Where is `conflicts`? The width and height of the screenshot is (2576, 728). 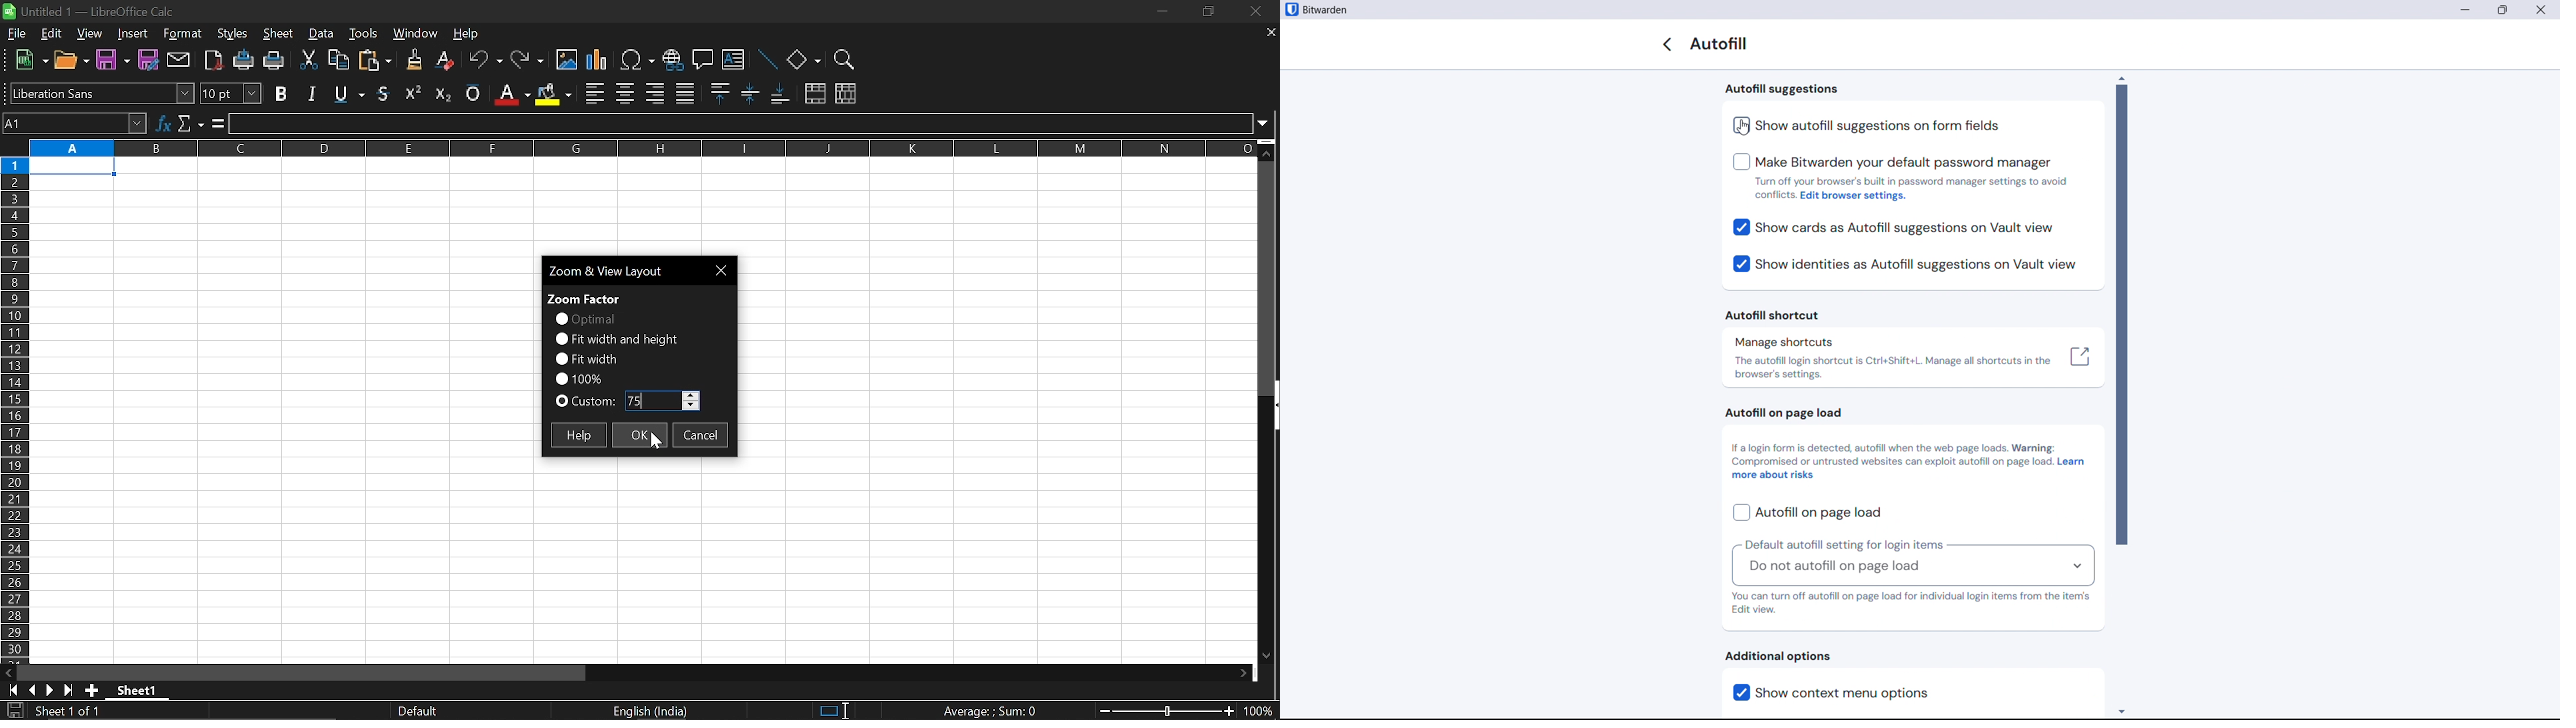 conflicts is located at coordinates (1775, 195).